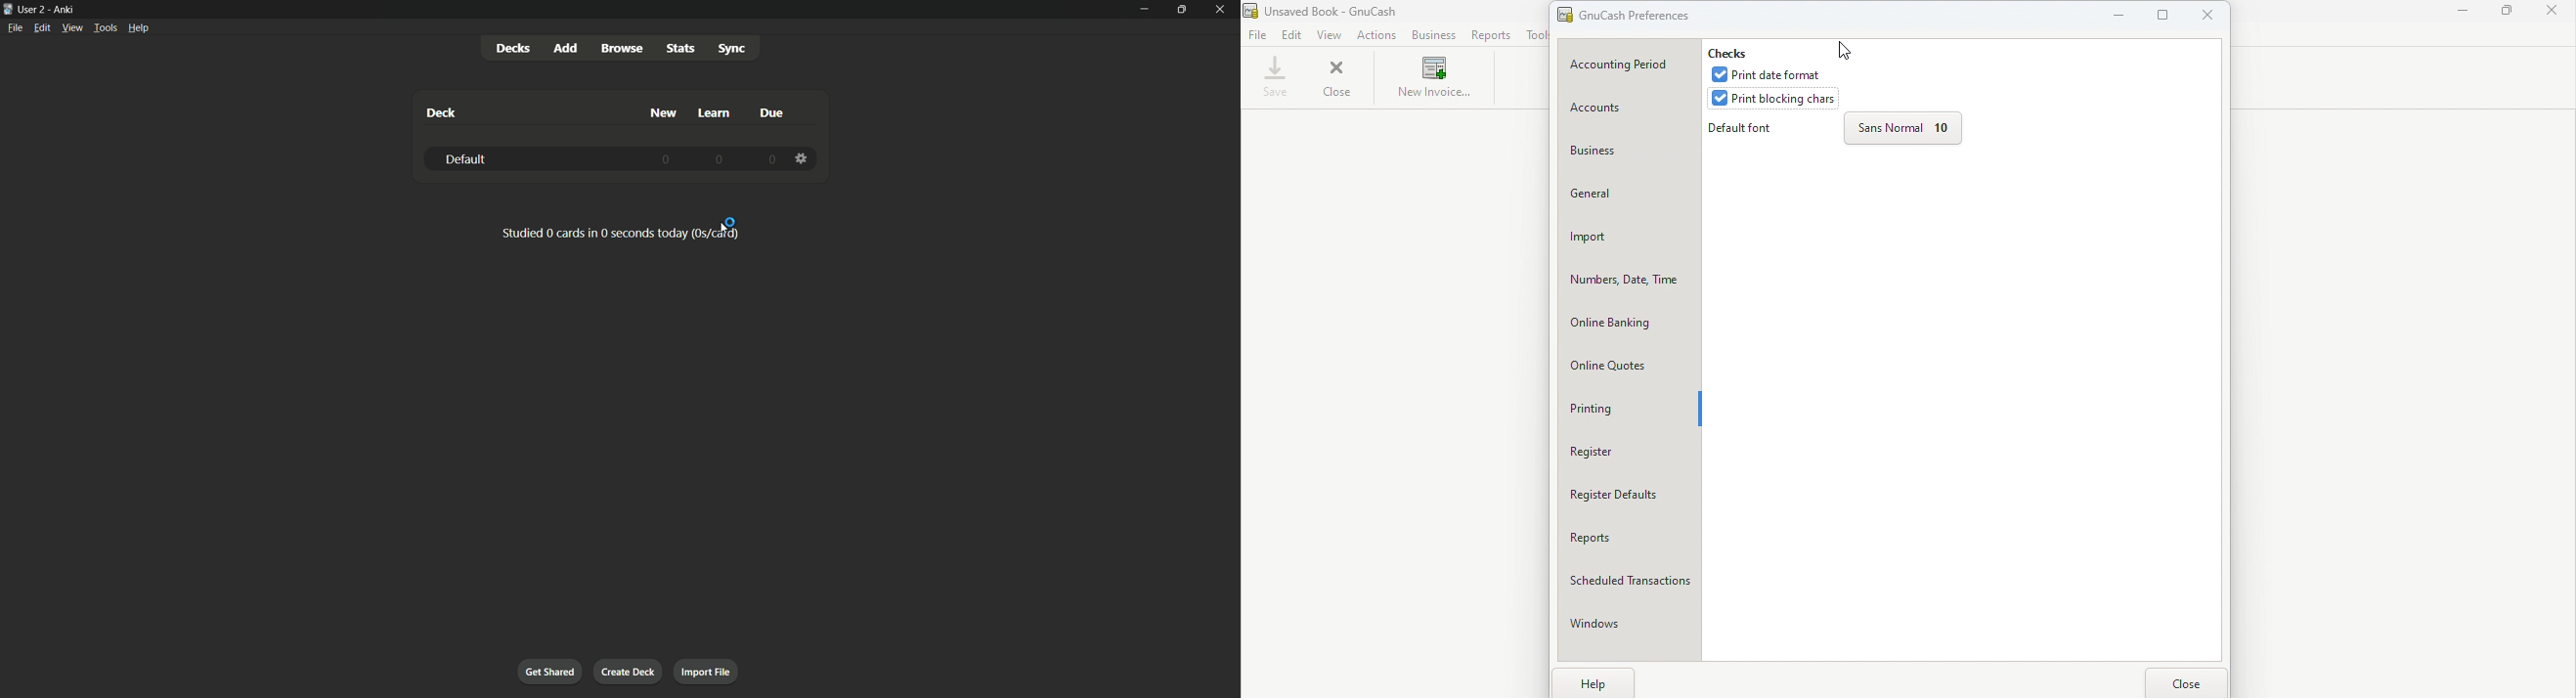 This screenshot has width=2576, height=700. What do you see at coordinates (139, 28) in the screenshot?
I see `help` at bounding box center [139, 28].